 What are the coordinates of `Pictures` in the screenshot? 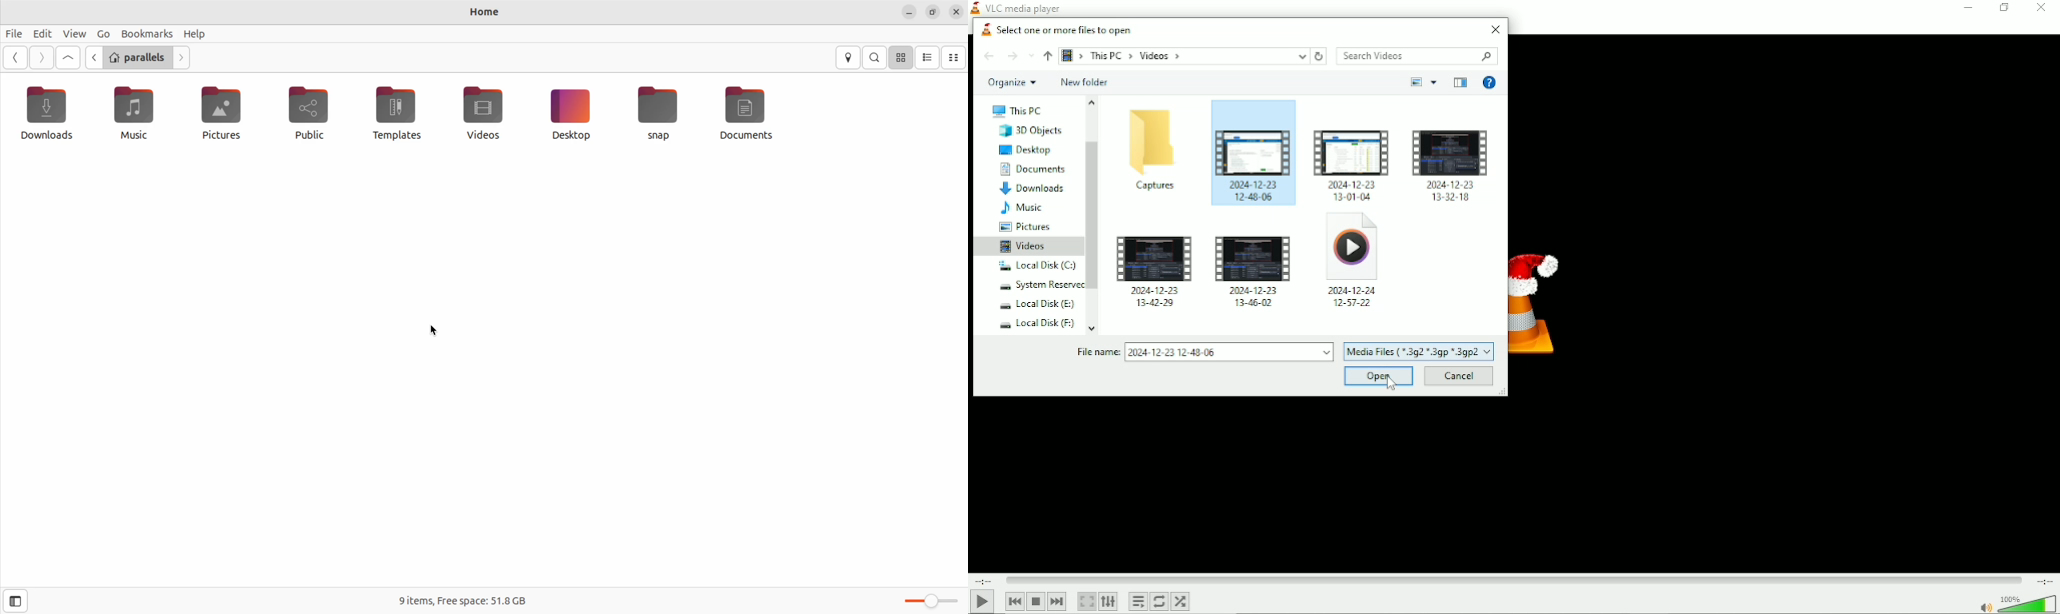 It's located at (1023, 227).